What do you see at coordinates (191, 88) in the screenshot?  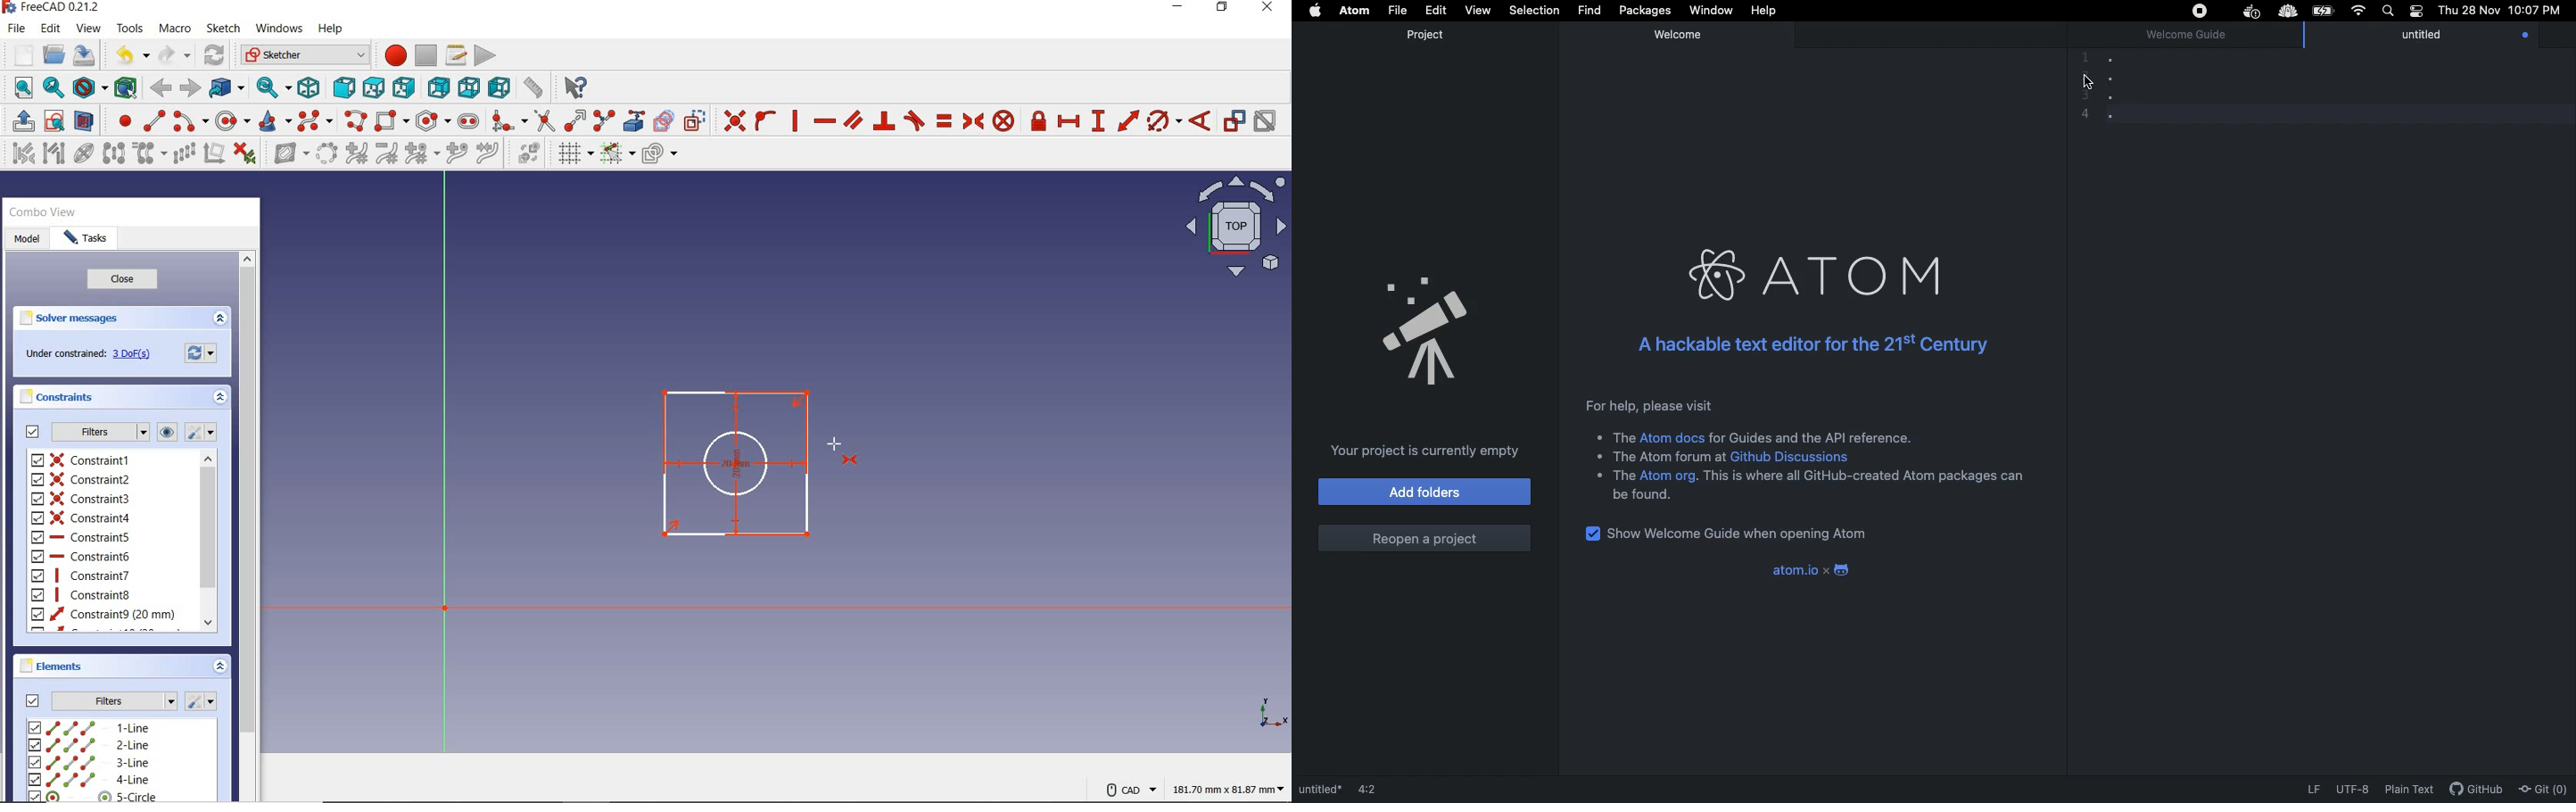 I see `forward` at bounding box center [191, 88].